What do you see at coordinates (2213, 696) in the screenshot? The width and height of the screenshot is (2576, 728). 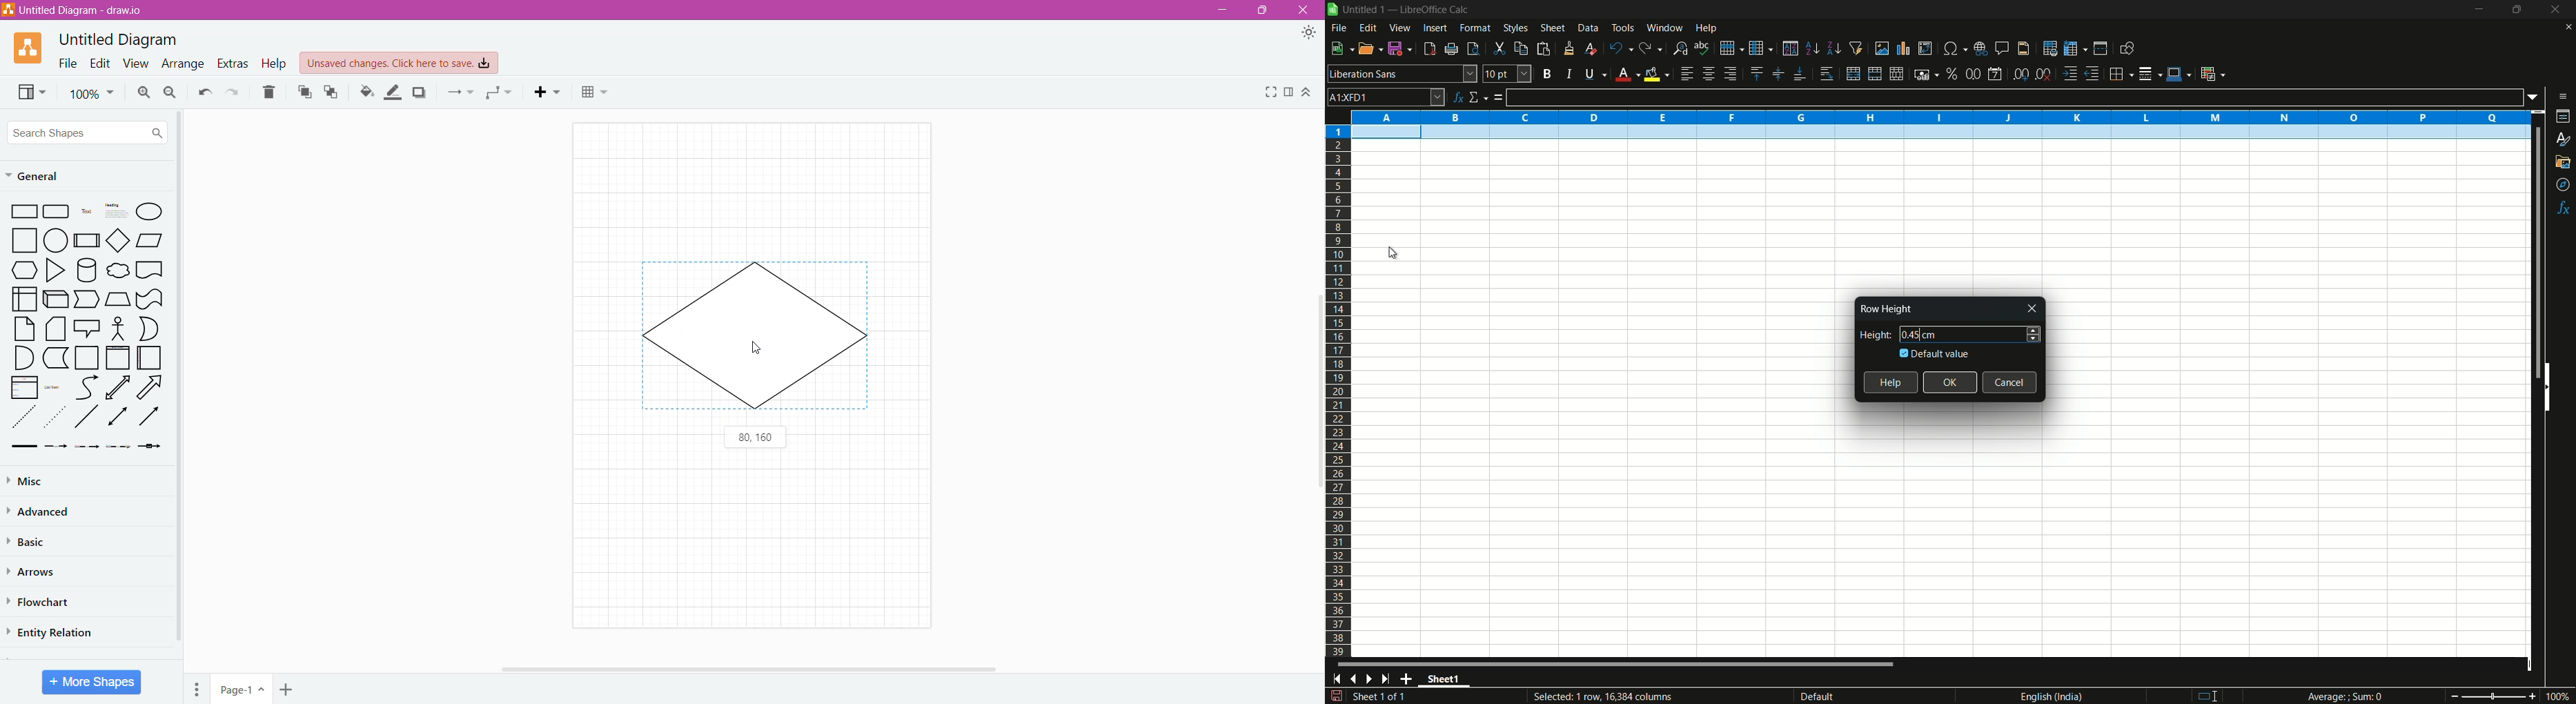 I see `standard selection` at bounding box center [2213, 696].